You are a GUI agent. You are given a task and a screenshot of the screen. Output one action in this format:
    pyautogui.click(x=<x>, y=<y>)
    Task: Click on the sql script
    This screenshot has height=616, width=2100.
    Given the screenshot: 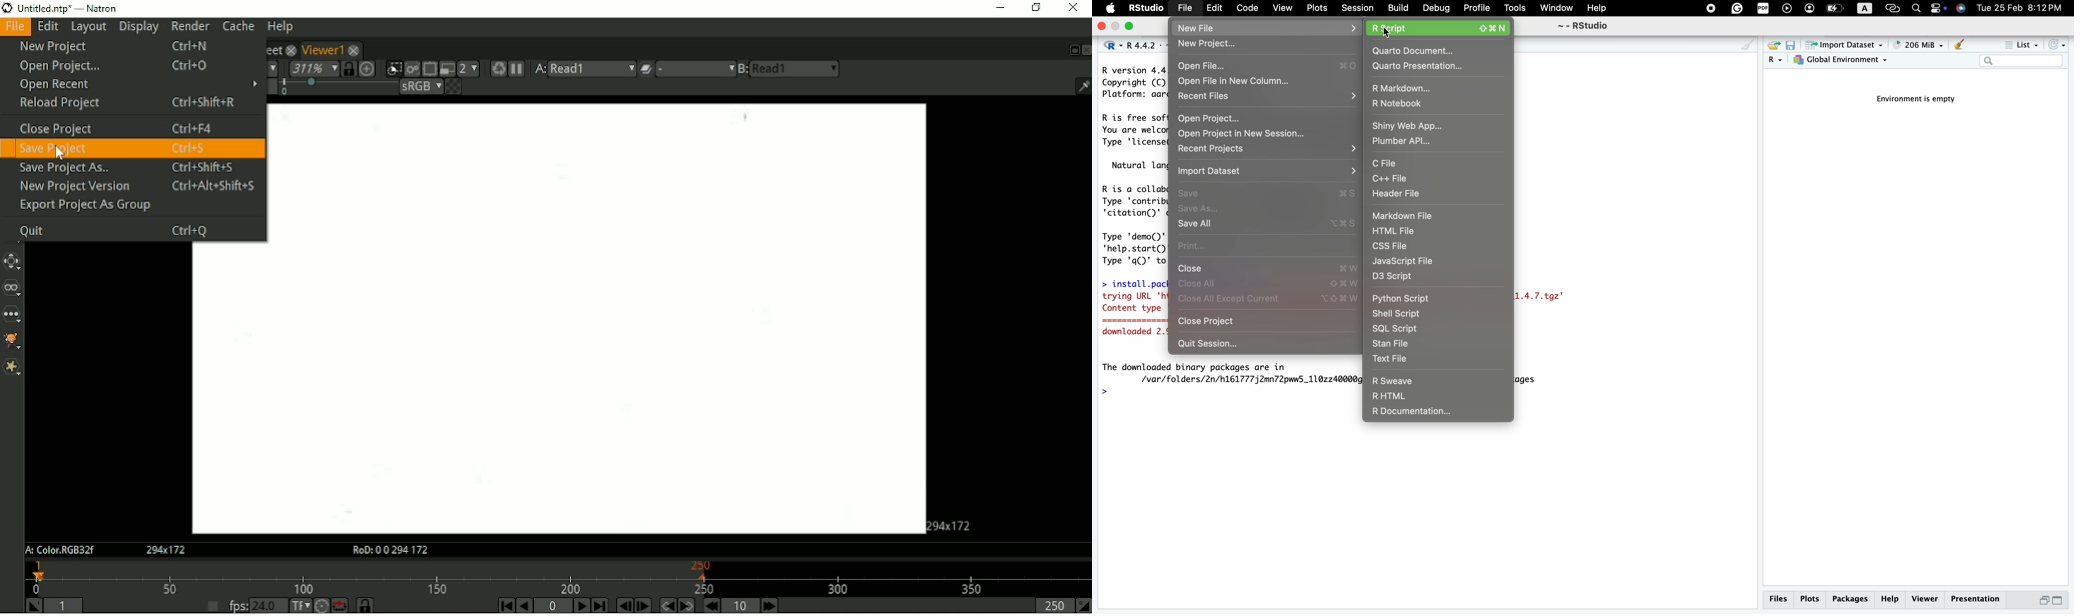 What is the action you would take?
    pyautogui.click(x=1420, y=330)
    